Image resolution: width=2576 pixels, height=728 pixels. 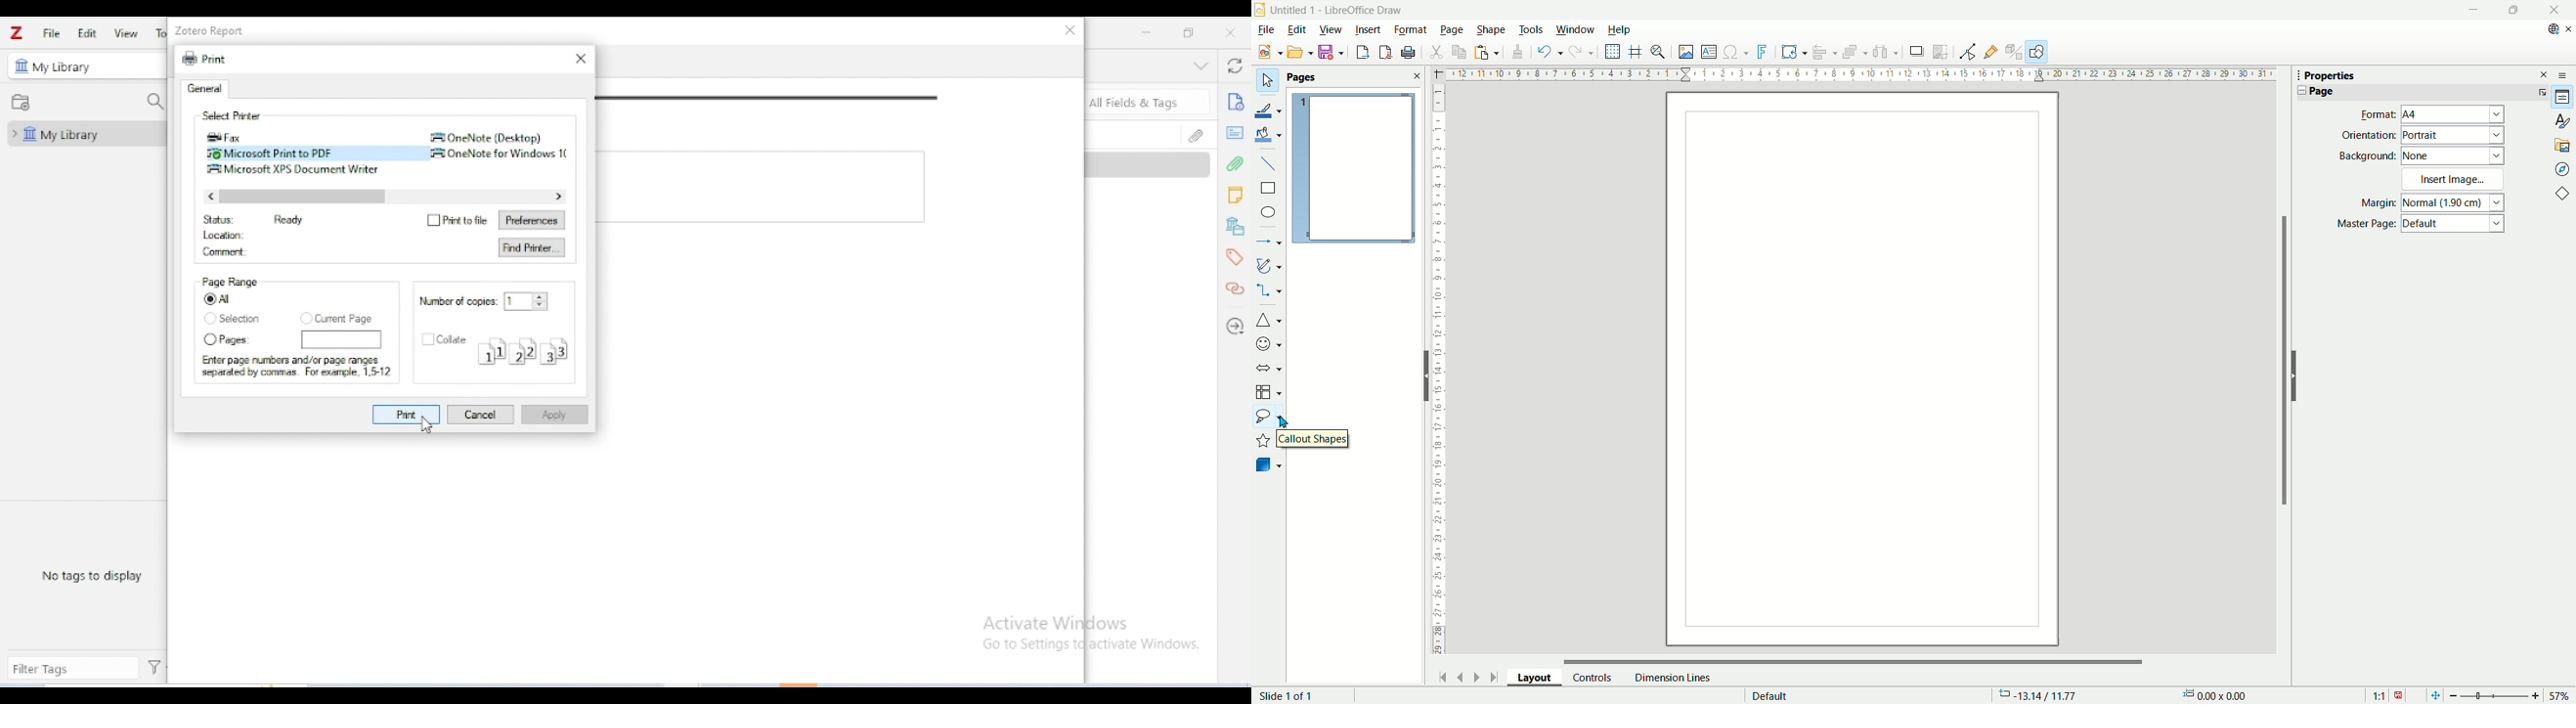 What do you see at coordinates (543, 301) in the screenshot?
I see `Increase or decrease number of copies` at bounding box center [543, 301].